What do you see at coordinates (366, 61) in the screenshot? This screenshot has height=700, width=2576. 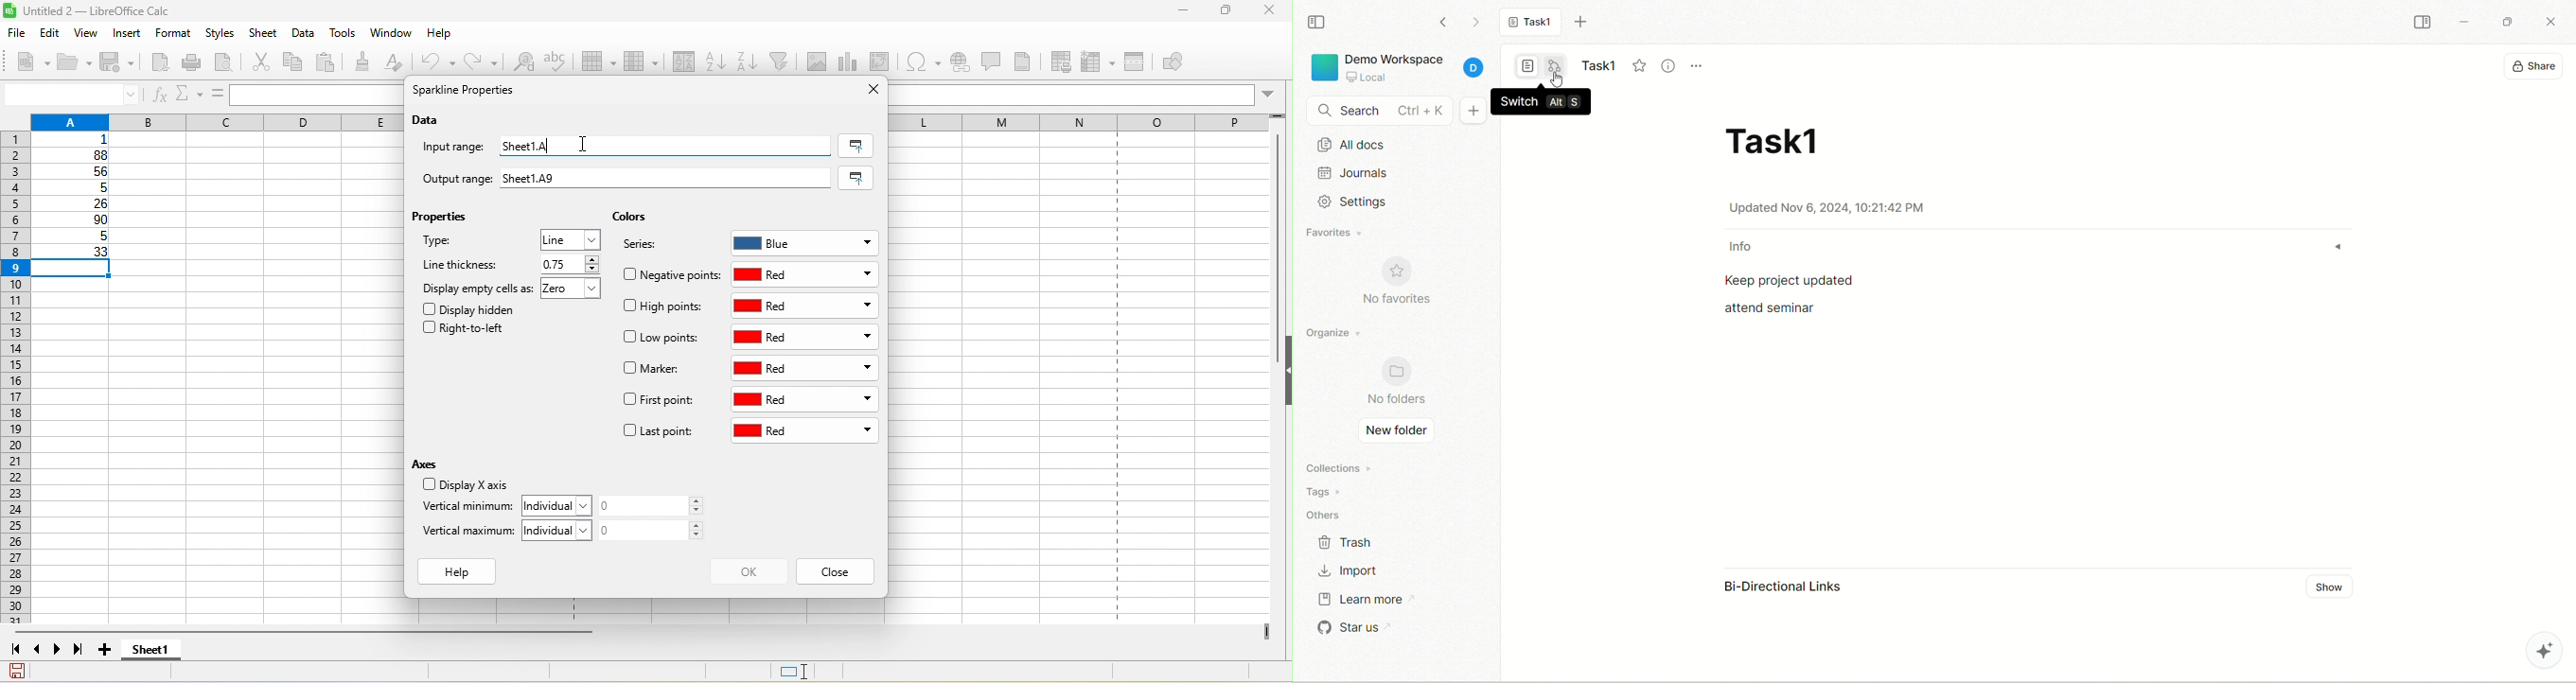 I see `clone formatting` at bounding box center [366, 61].